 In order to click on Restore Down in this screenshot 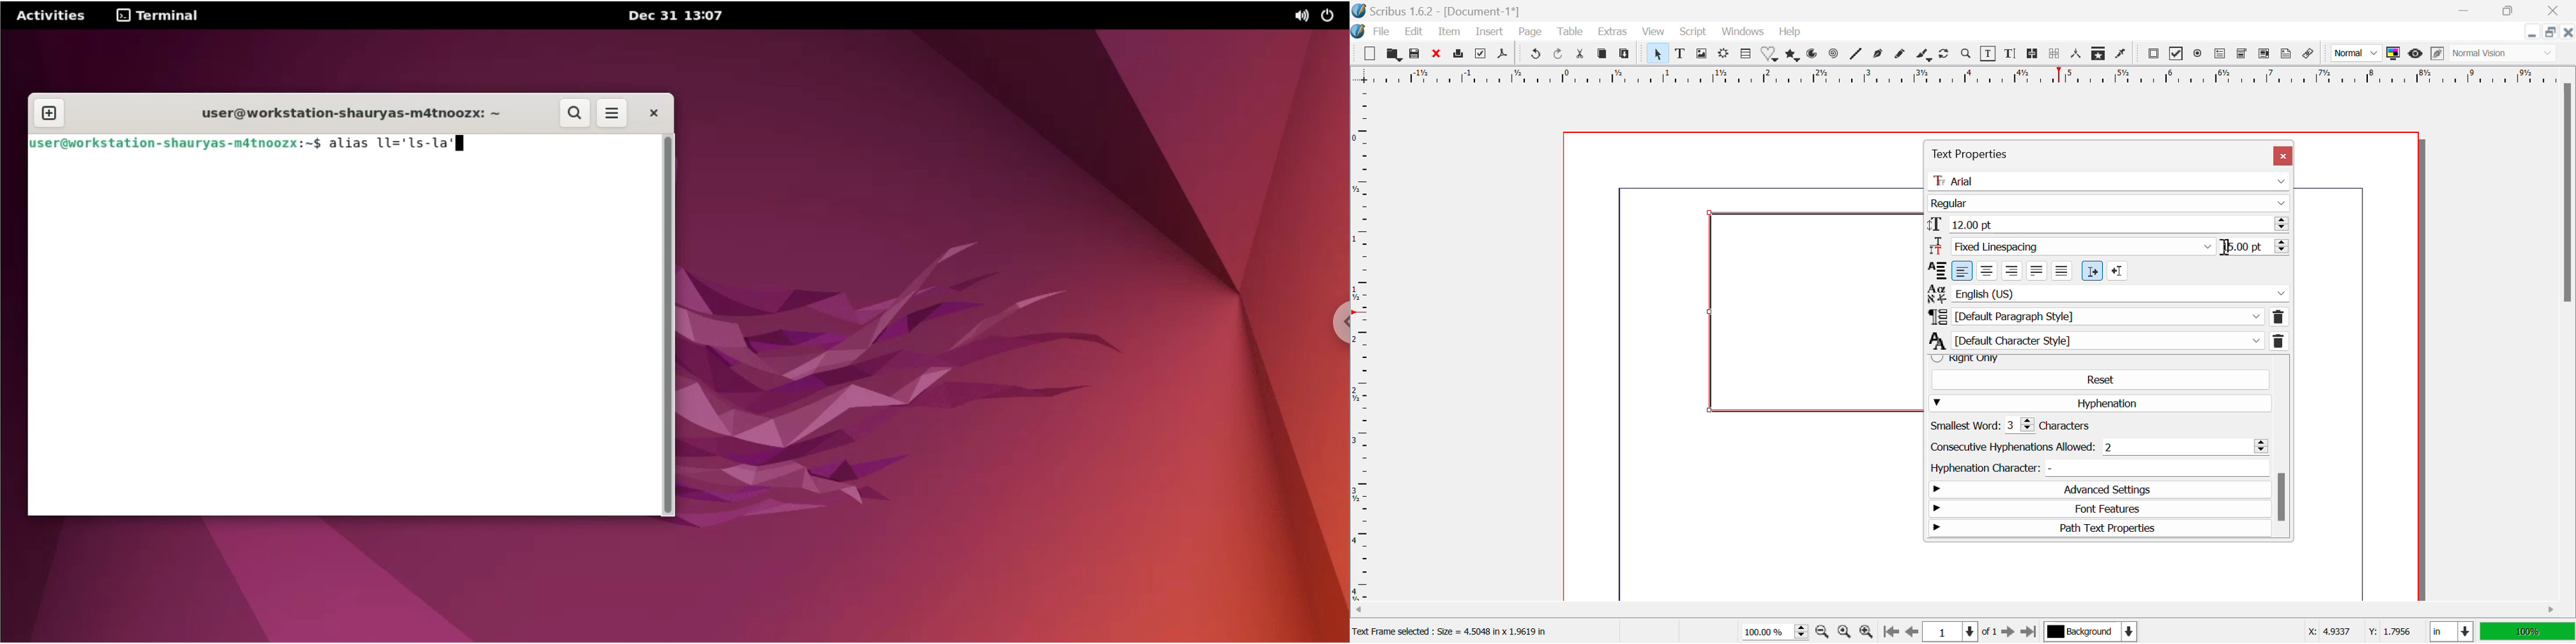, I will do `click(2534, 33)`.